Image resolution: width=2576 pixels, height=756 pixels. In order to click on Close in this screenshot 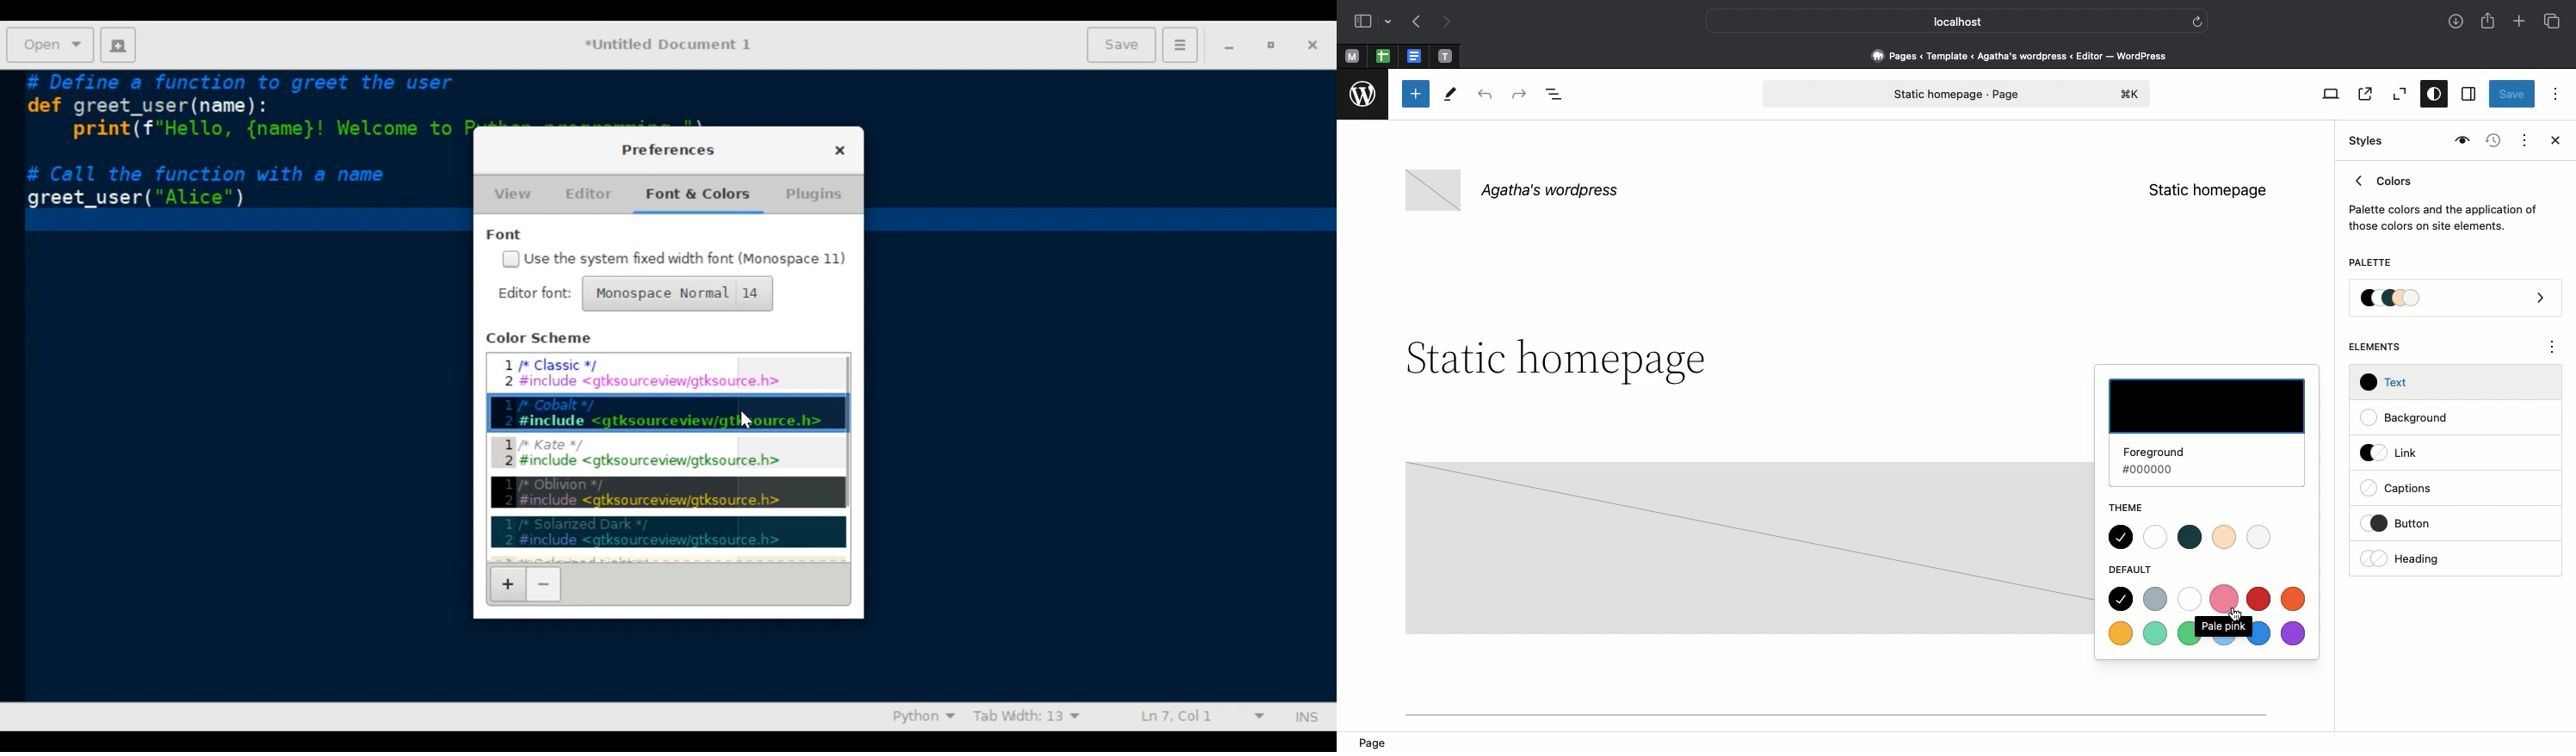, I will do `click(1312, 44)`.